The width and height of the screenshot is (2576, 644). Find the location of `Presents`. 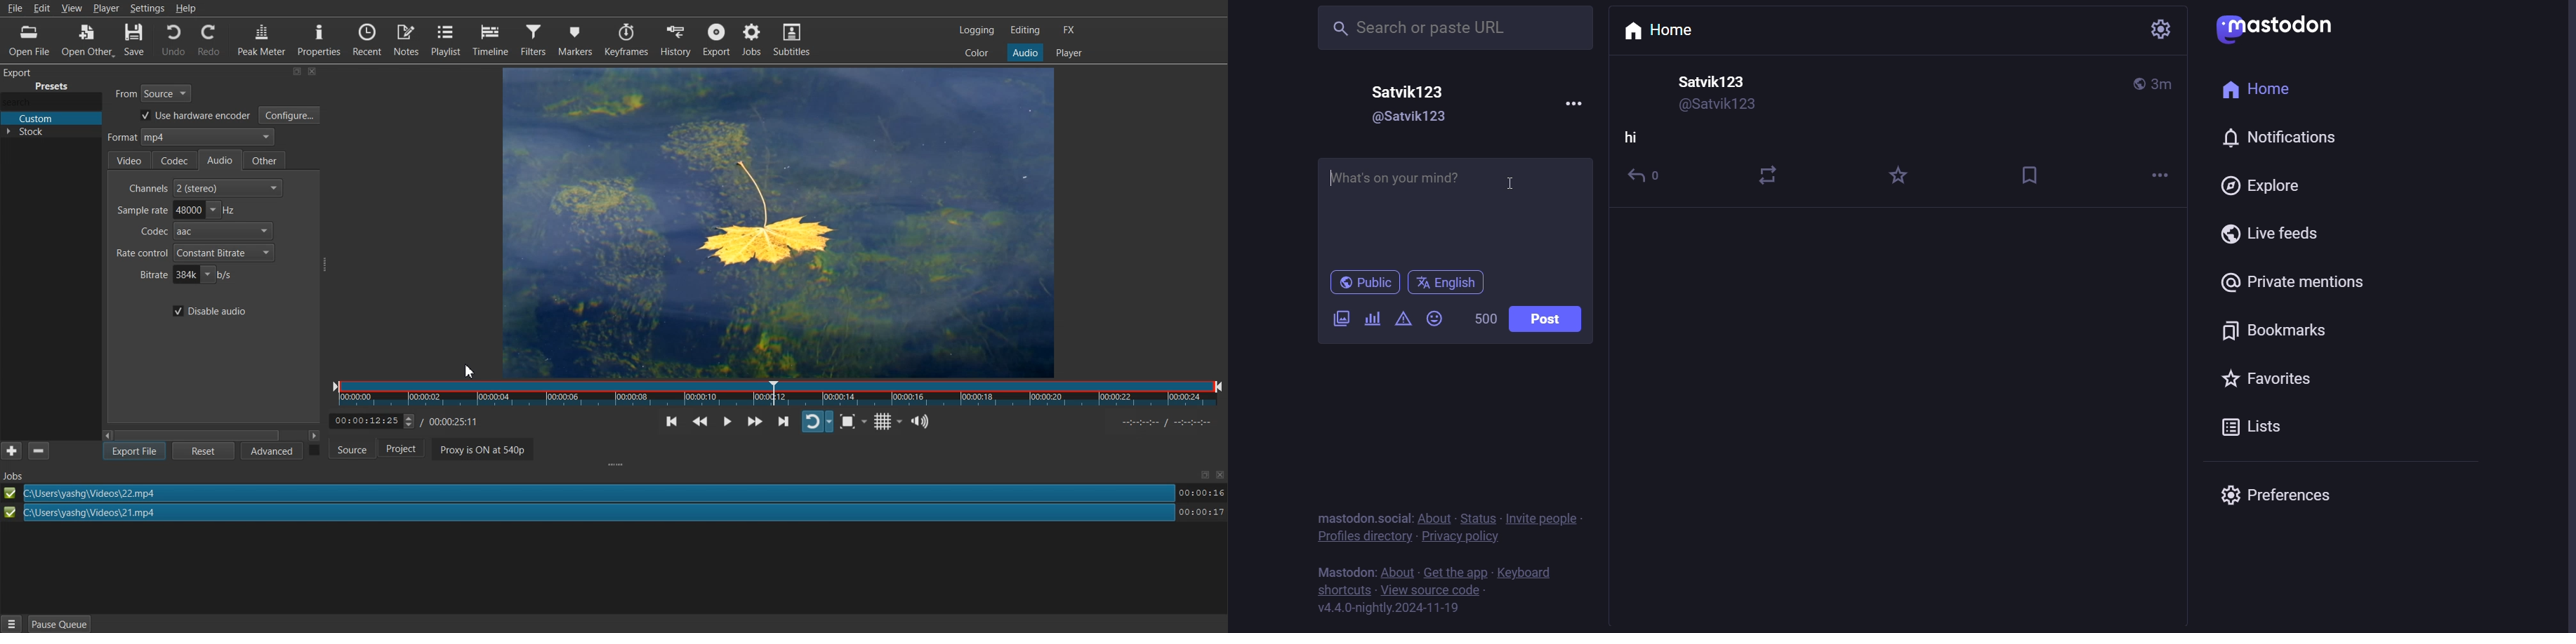

Presents is located at coordinates (55, 86).